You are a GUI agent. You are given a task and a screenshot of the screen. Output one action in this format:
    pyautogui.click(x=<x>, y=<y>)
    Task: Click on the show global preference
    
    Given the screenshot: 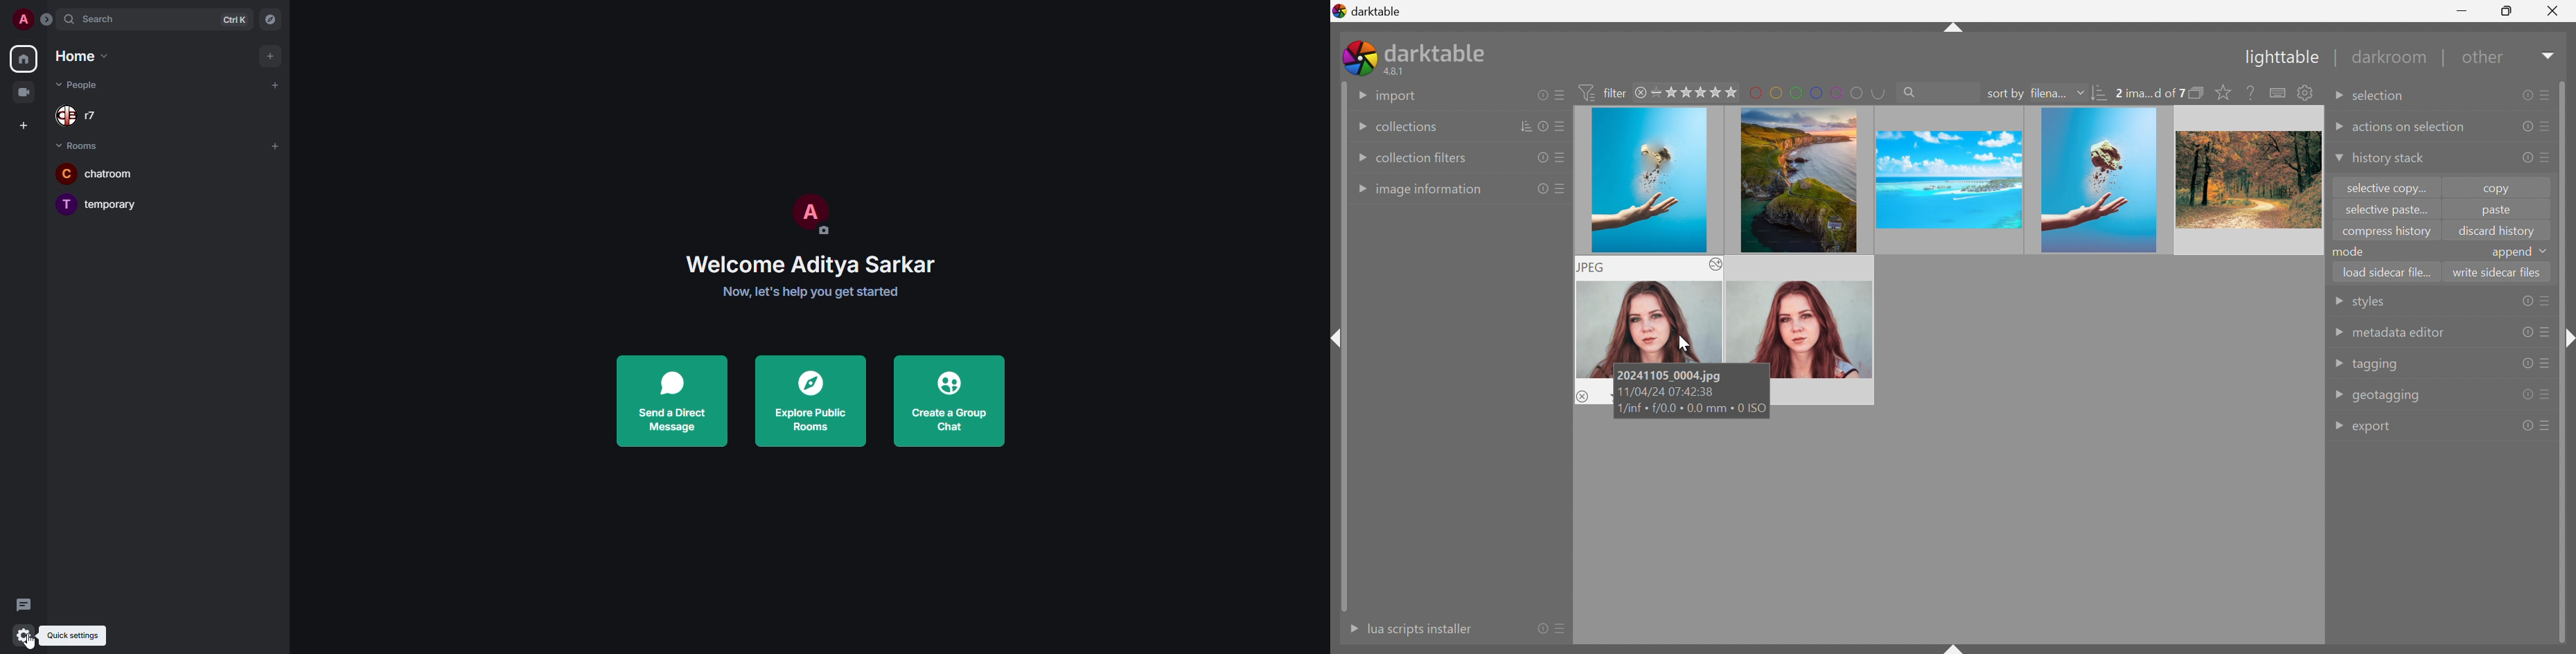 What is the action you would take?
    pyautogui.click(x=2304, y=92)
    